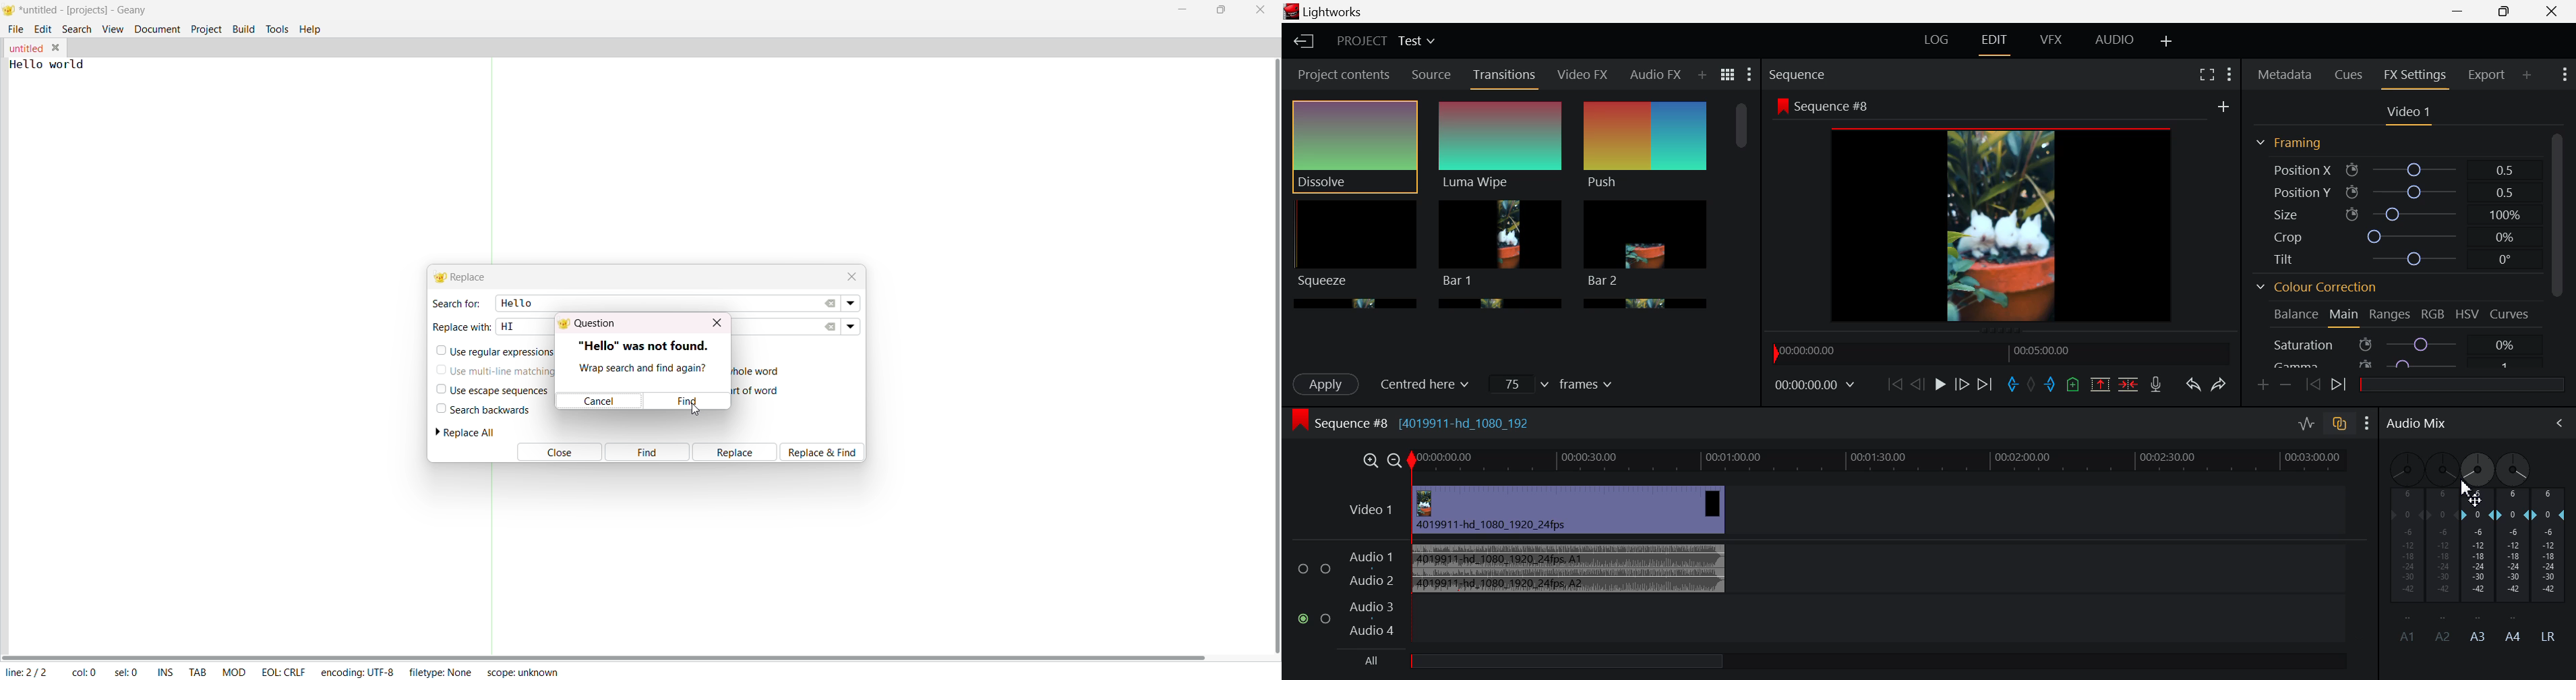  What do you see at coordinates (1749, 74) in the screenshot?
I see `Show Settings` at bounding box center [1749, 74].